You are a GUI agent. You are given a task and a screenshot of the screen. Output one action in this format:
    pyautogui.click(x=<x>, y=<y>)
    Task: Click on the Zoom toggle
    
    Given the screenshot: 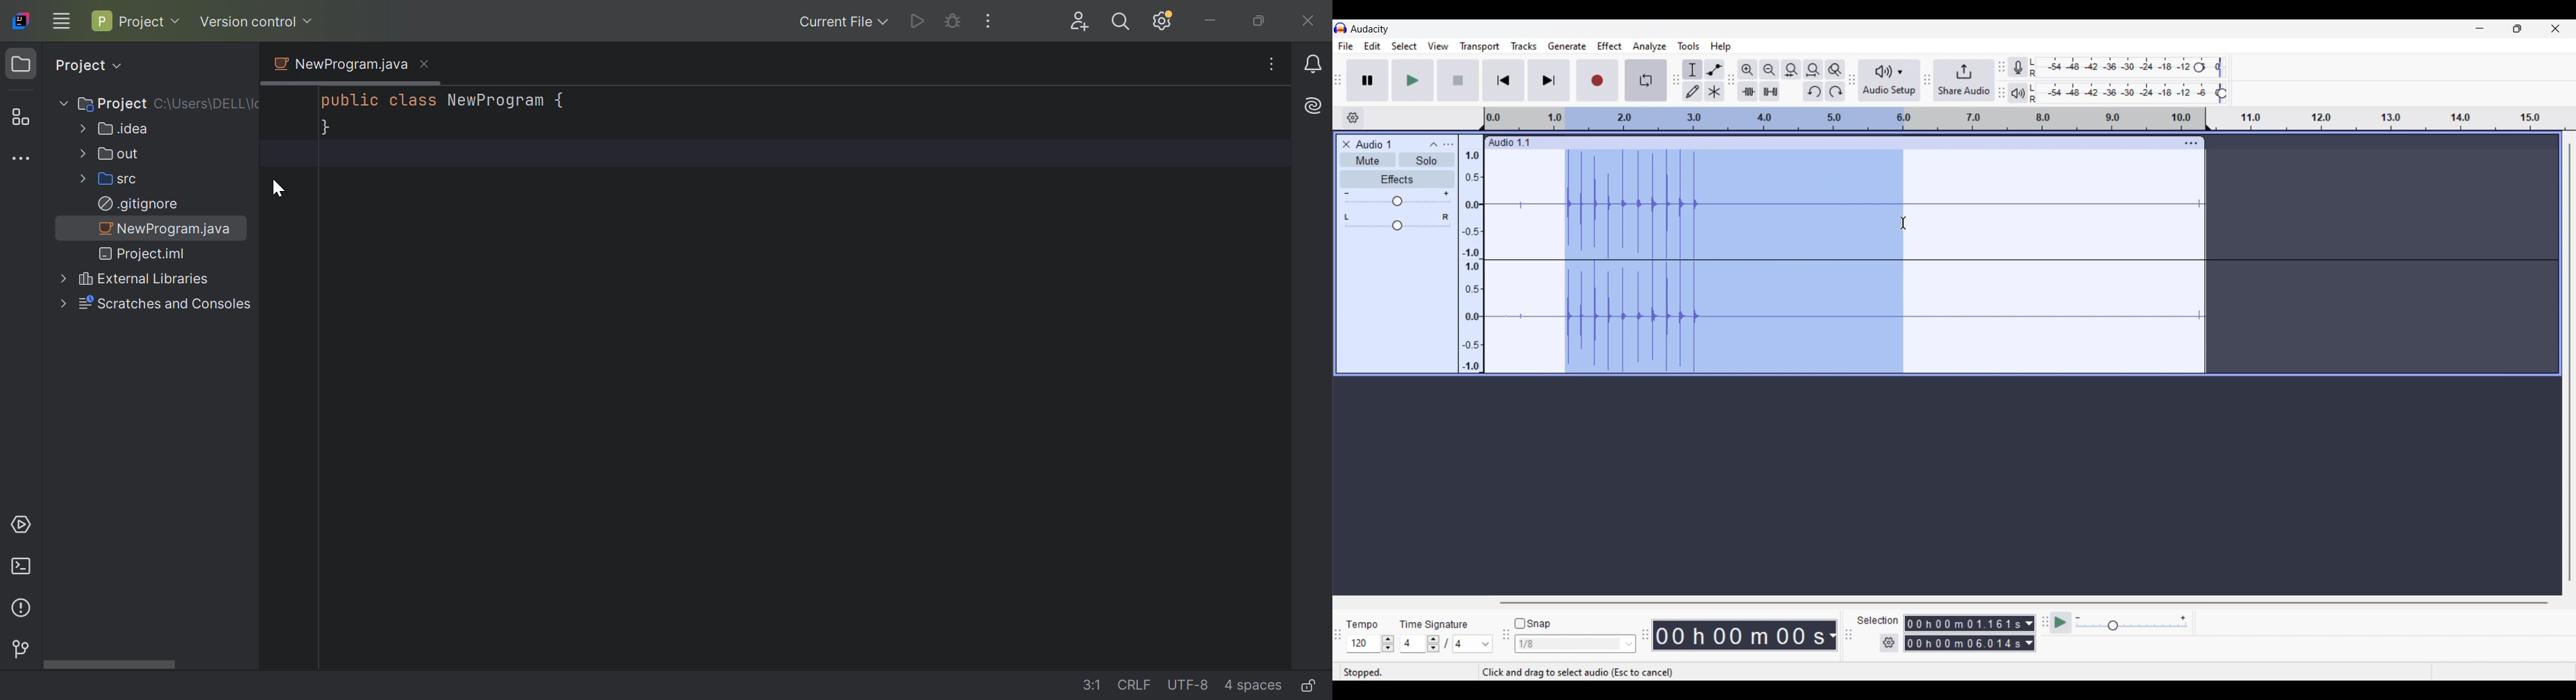 What is the action you would take?
    pyautogui.click(x=1835, y=69)
    